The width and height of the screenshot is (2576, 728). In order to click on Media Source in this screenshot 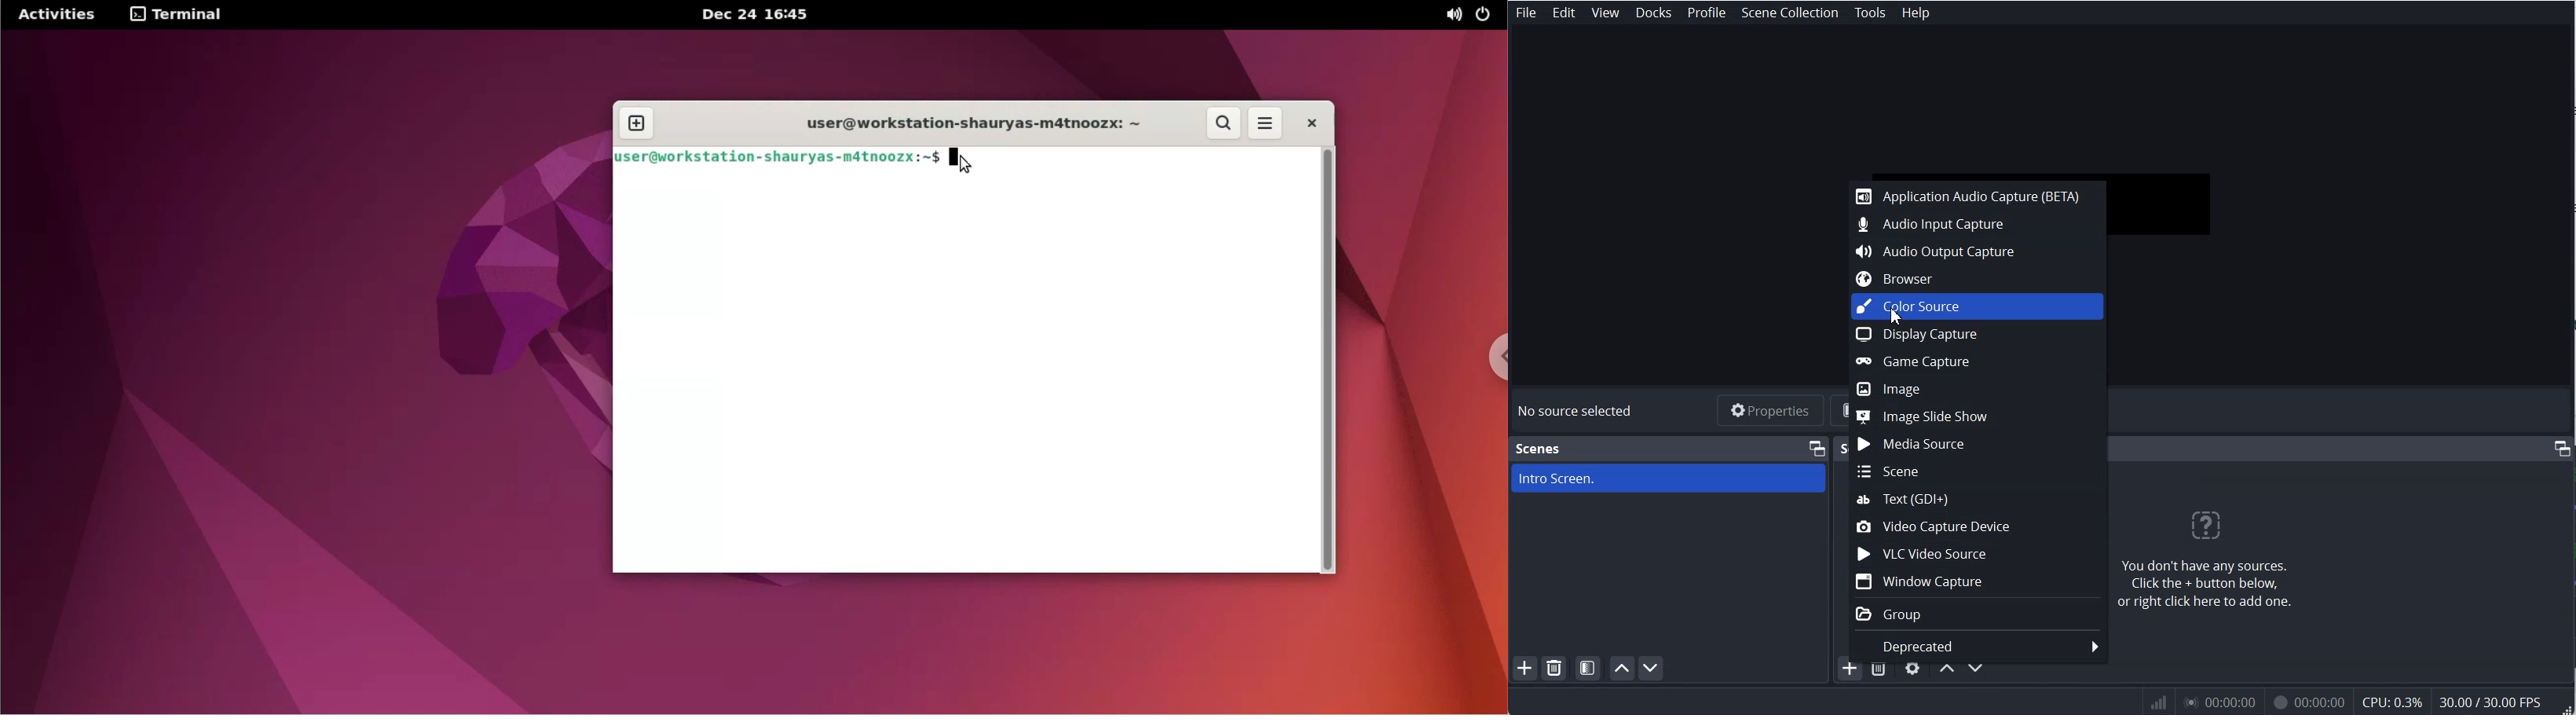, I will do `click(1978, 442)`.